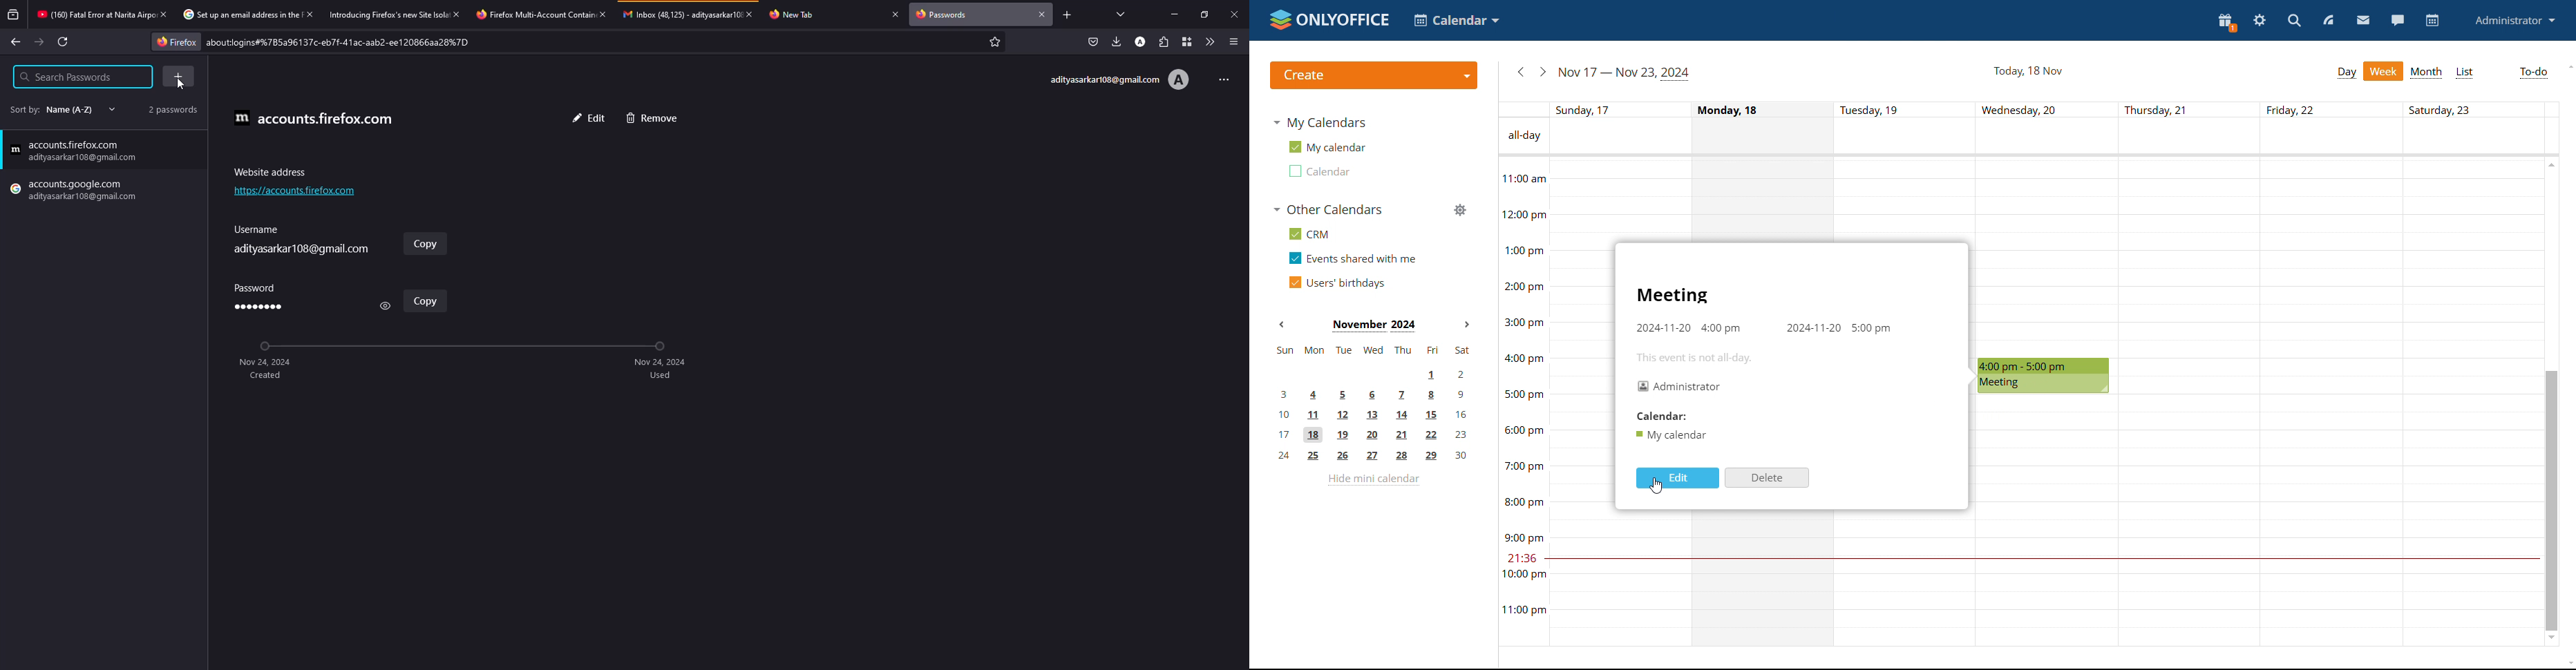  What do you see at coordinates (1067, 14) in the screenshot?
I see `add tab` at bounding box center [1067, 14].